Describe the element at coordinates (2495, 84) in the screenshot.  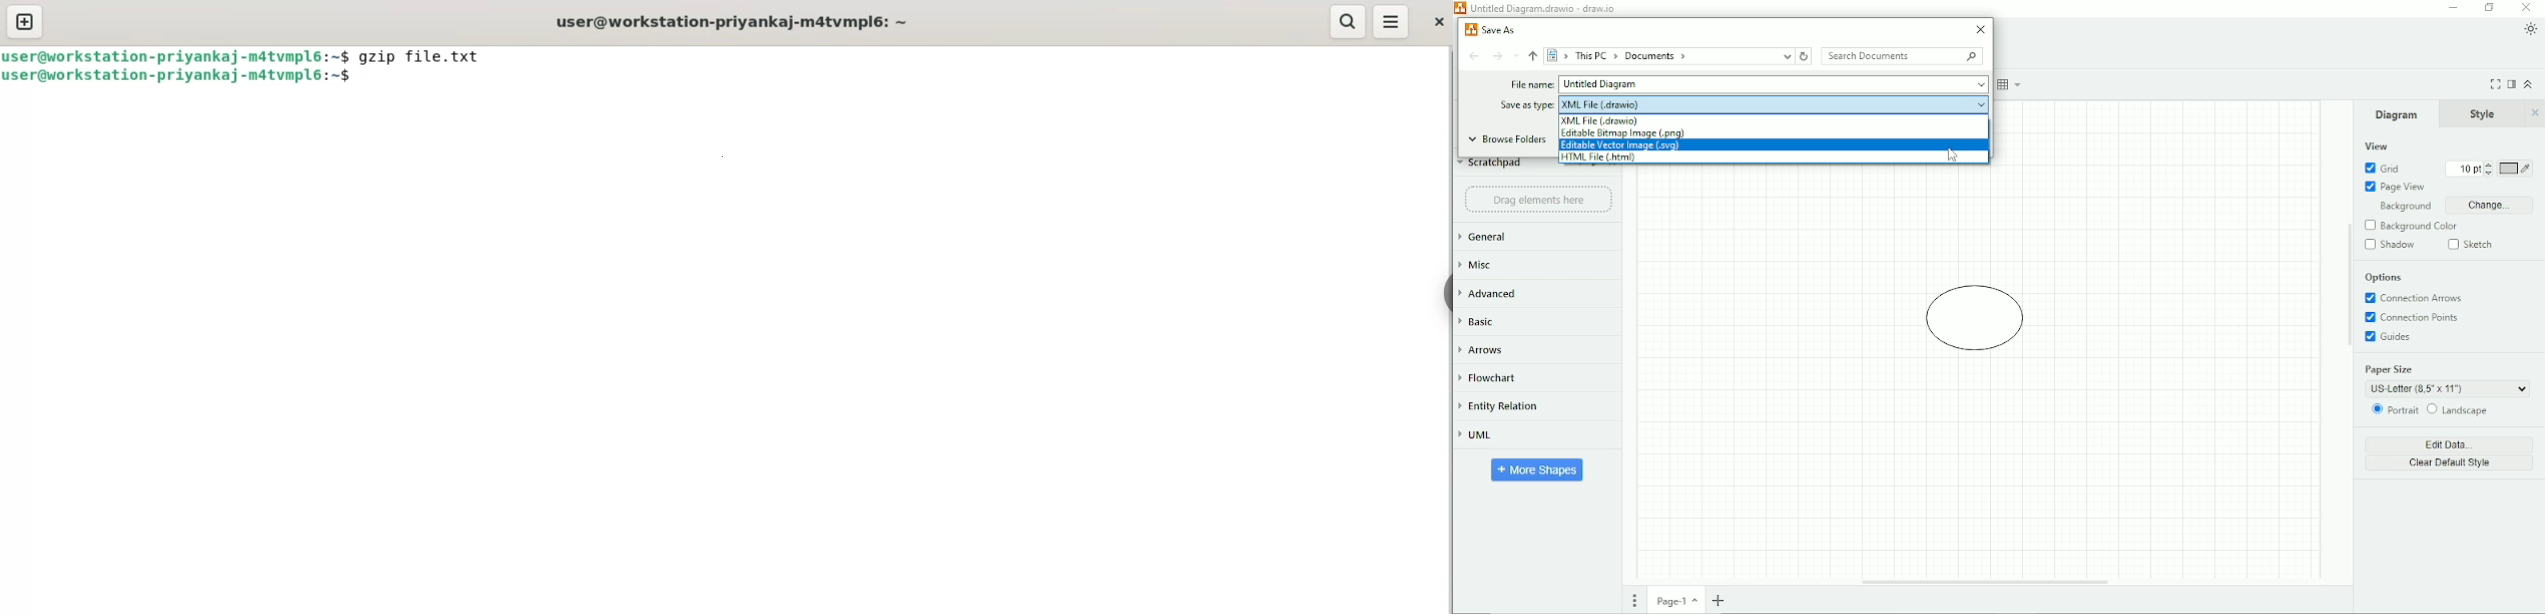
I see `Fullscreen` at that location.